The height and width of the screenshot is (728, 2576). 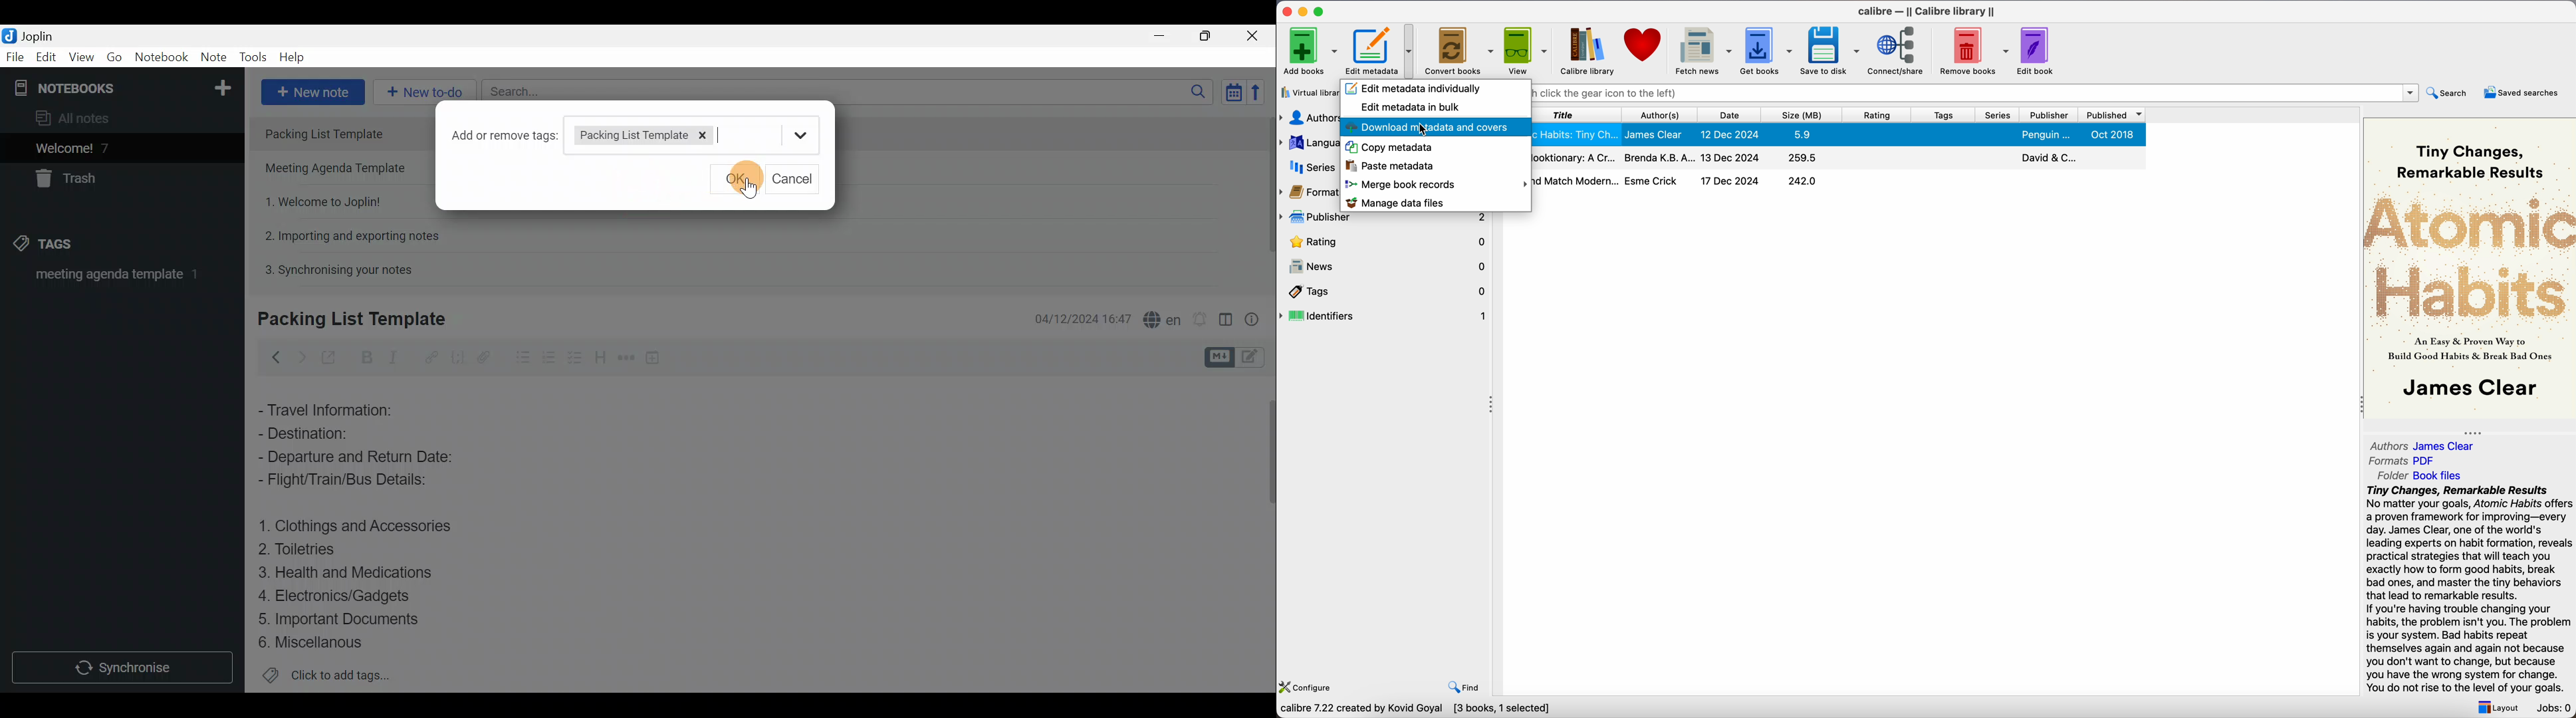 I want to click on Travel Information:, so click(x=336, y=409).